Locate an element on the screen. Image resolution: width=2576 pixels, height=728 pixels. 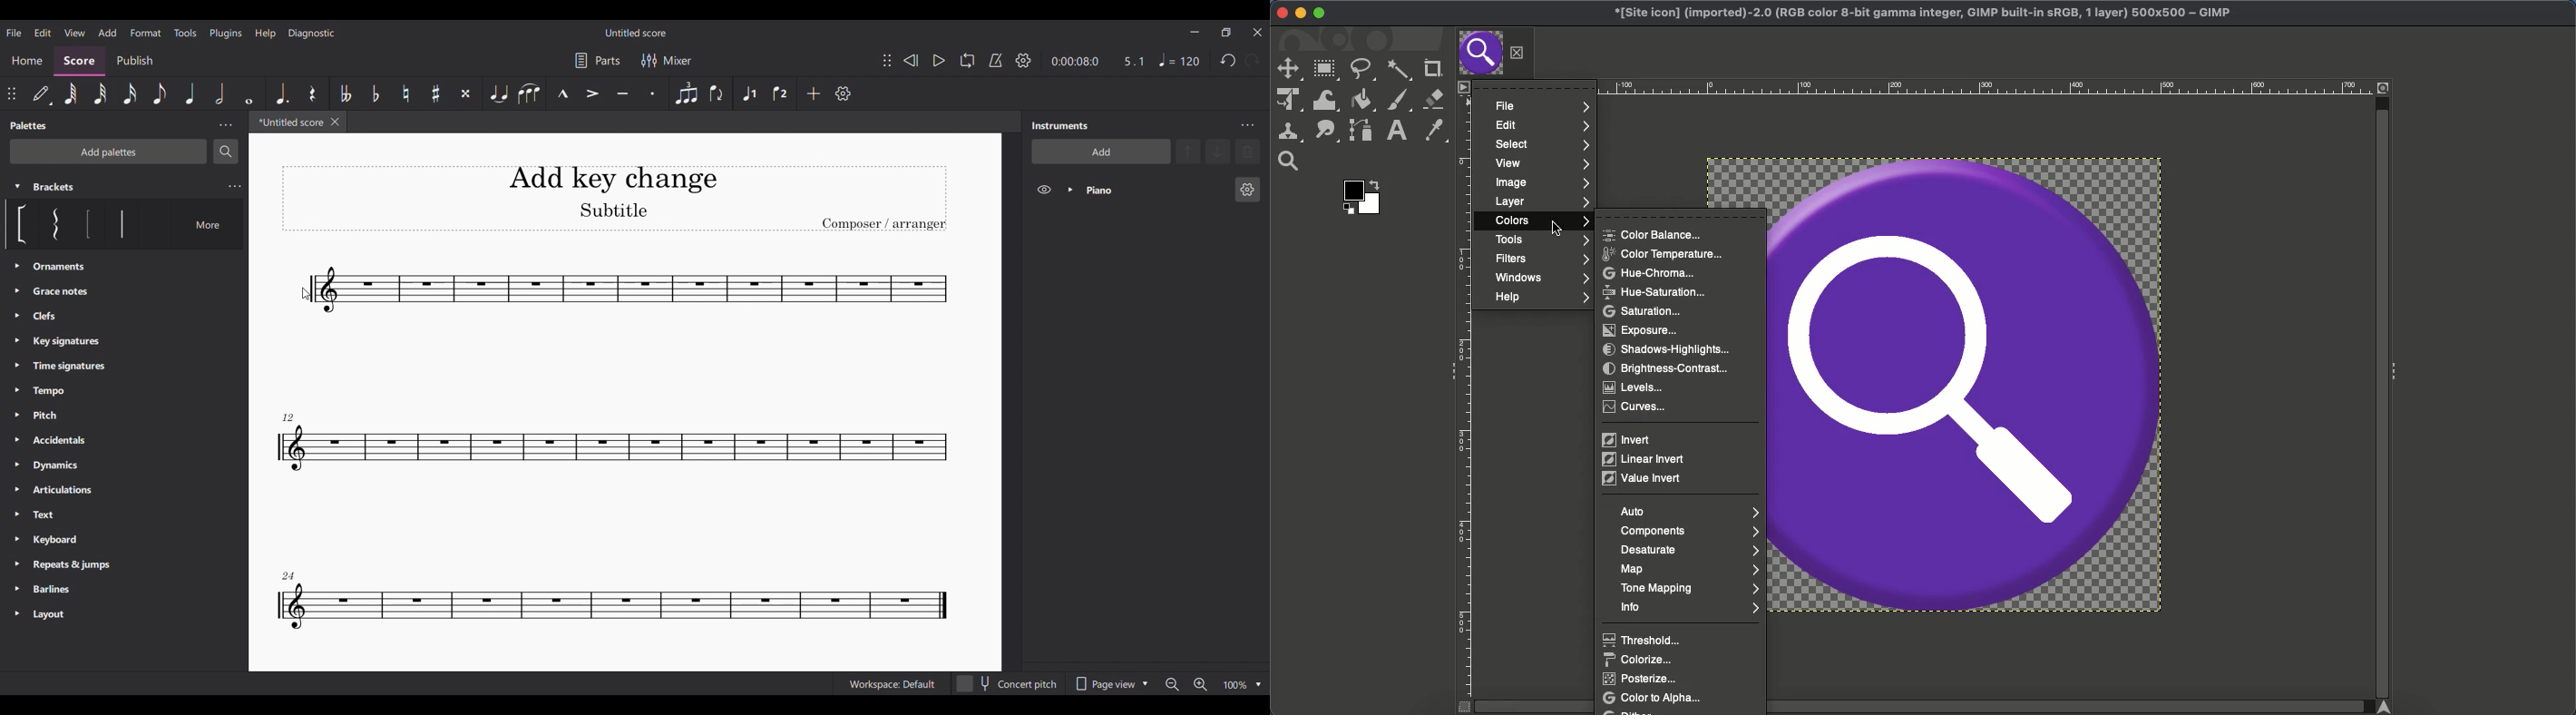
Saturation is located at coordinates (1646, 312).